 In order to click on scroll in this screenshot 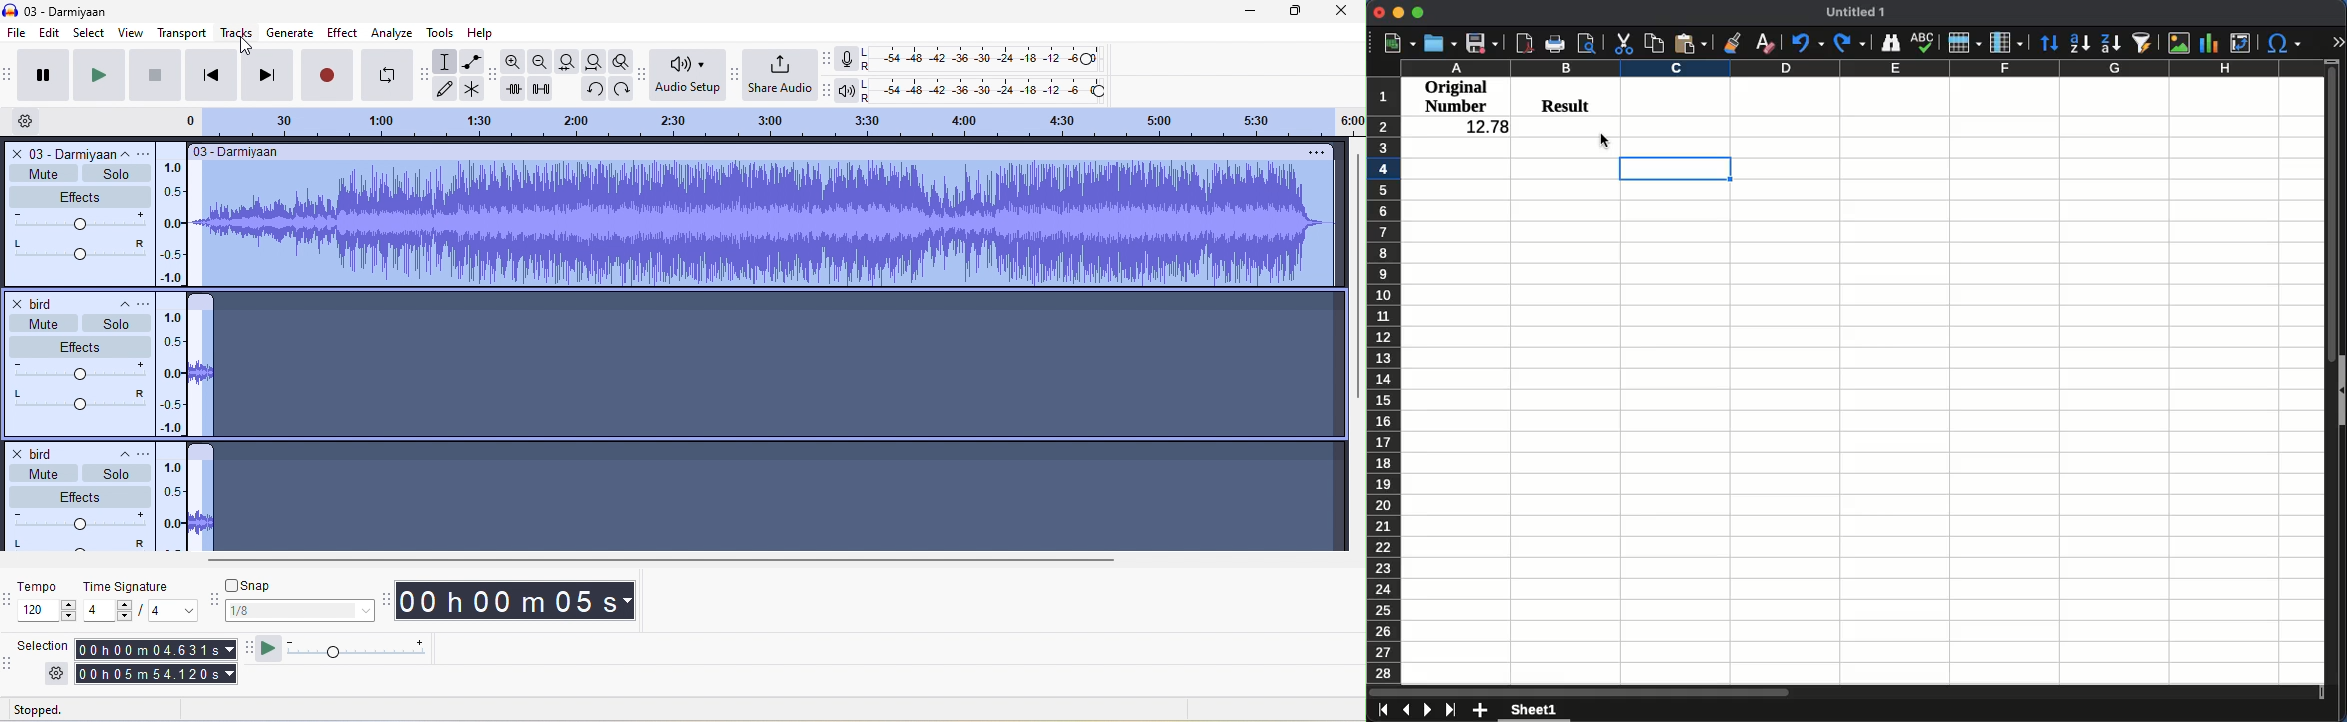, I will do `click(2327, 370)`.